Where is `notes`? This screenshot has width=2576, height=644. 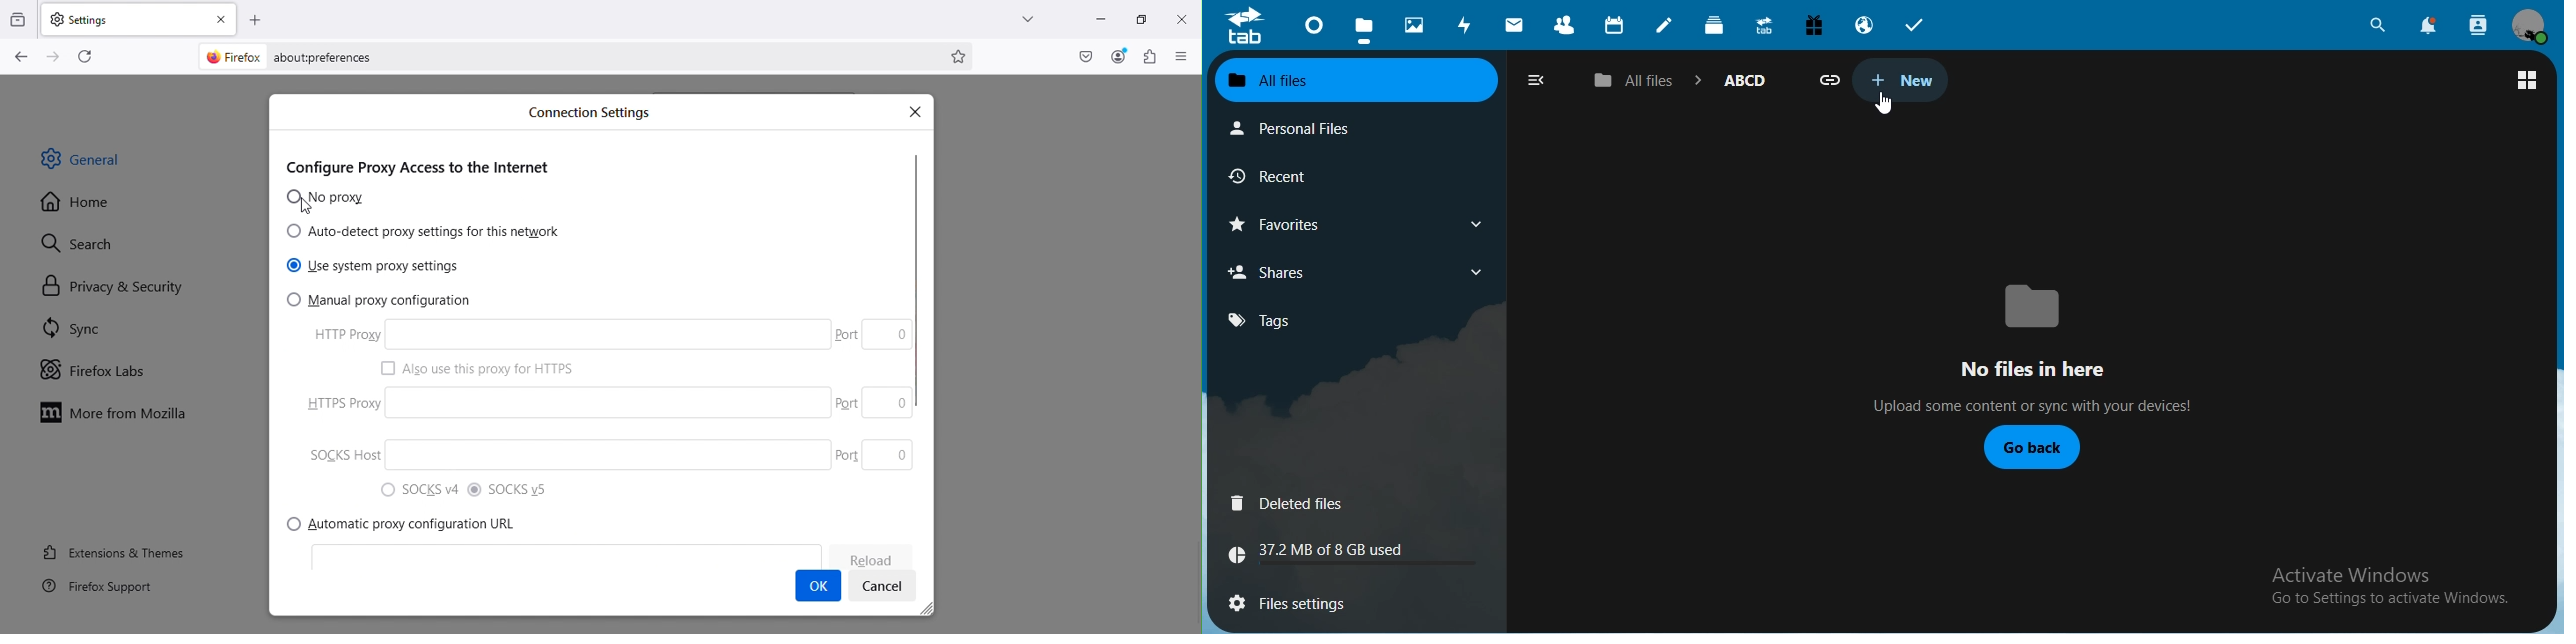
notes is located at coordinates (1665, 25).